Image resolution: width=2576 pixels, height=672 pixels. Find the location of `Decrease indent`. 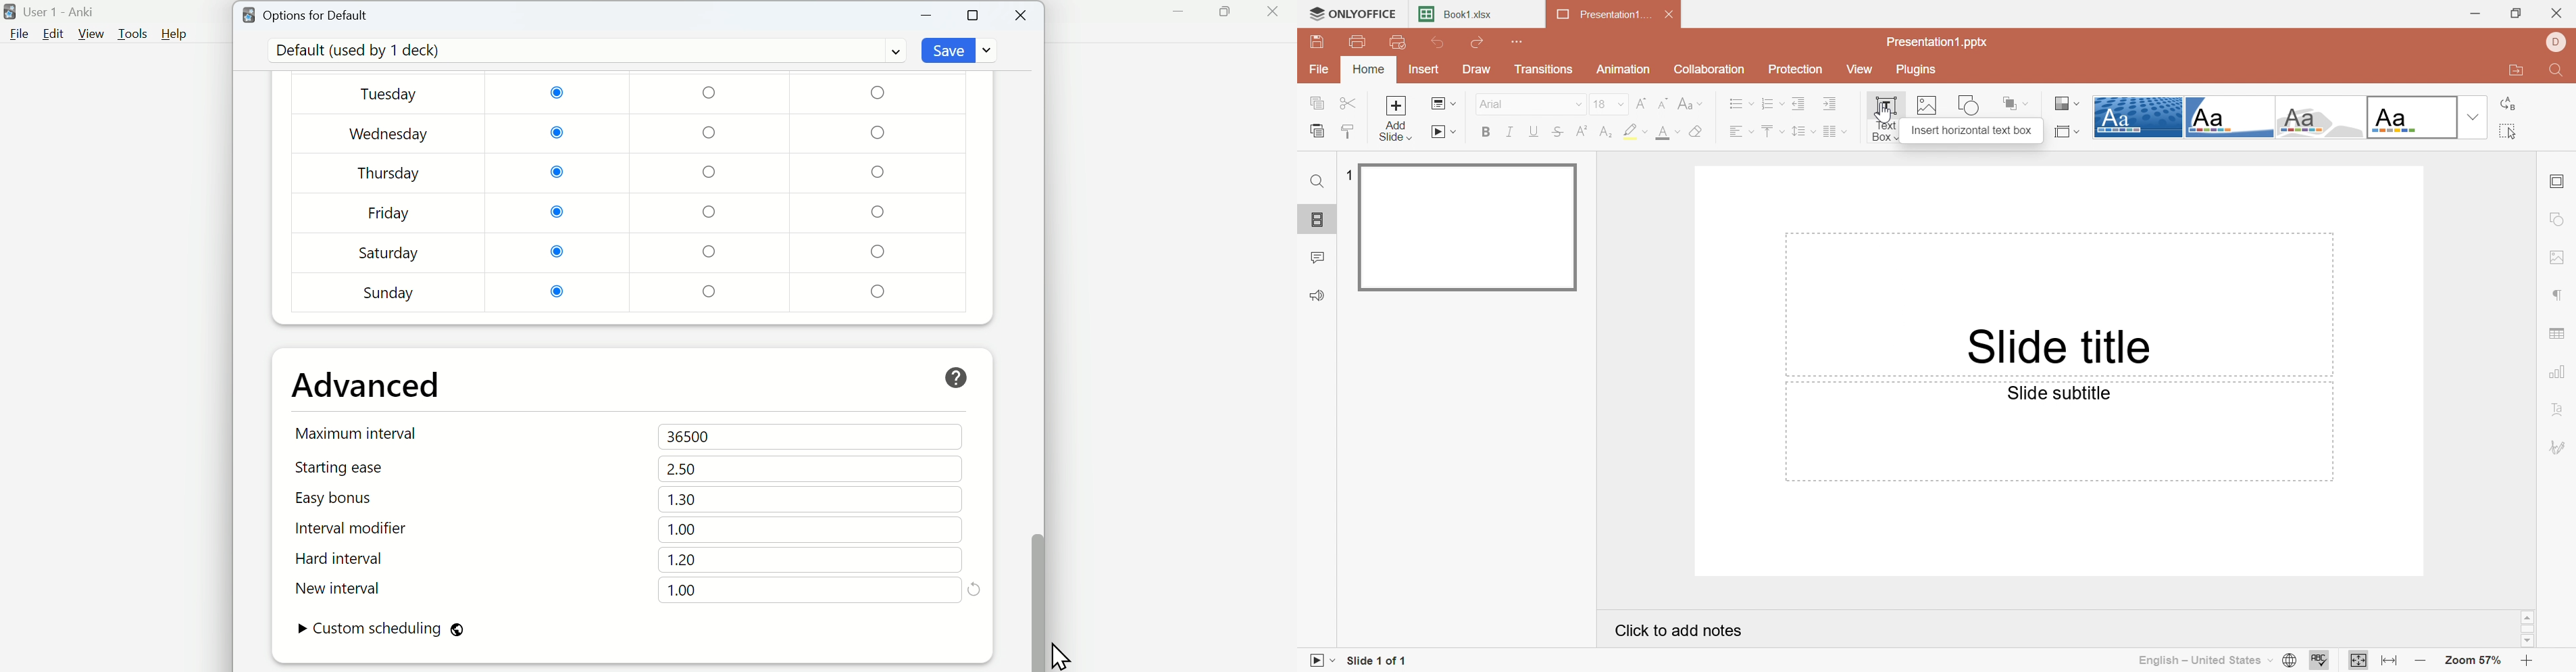

Decrease indent is located at coordinates (1797, 105).